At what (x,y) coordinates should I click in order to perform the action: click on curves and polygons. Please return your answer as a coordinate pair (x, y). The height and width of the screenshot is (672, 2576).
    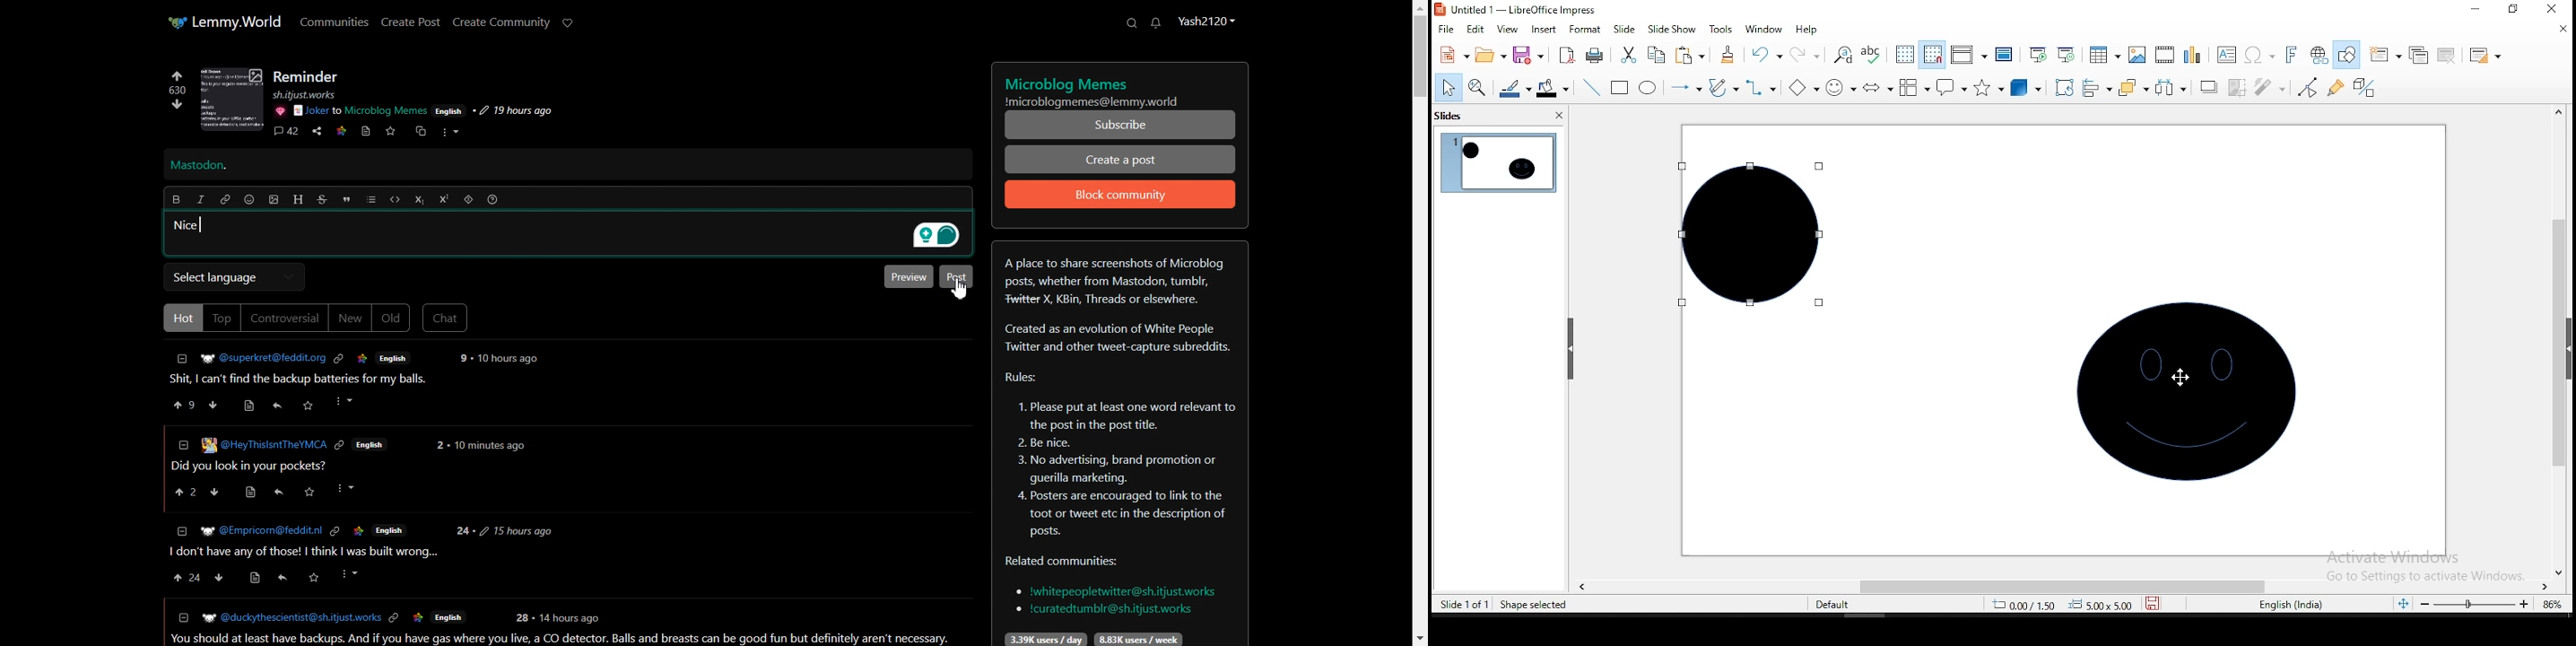
    Looking at the image, I should click on (1724, 86).